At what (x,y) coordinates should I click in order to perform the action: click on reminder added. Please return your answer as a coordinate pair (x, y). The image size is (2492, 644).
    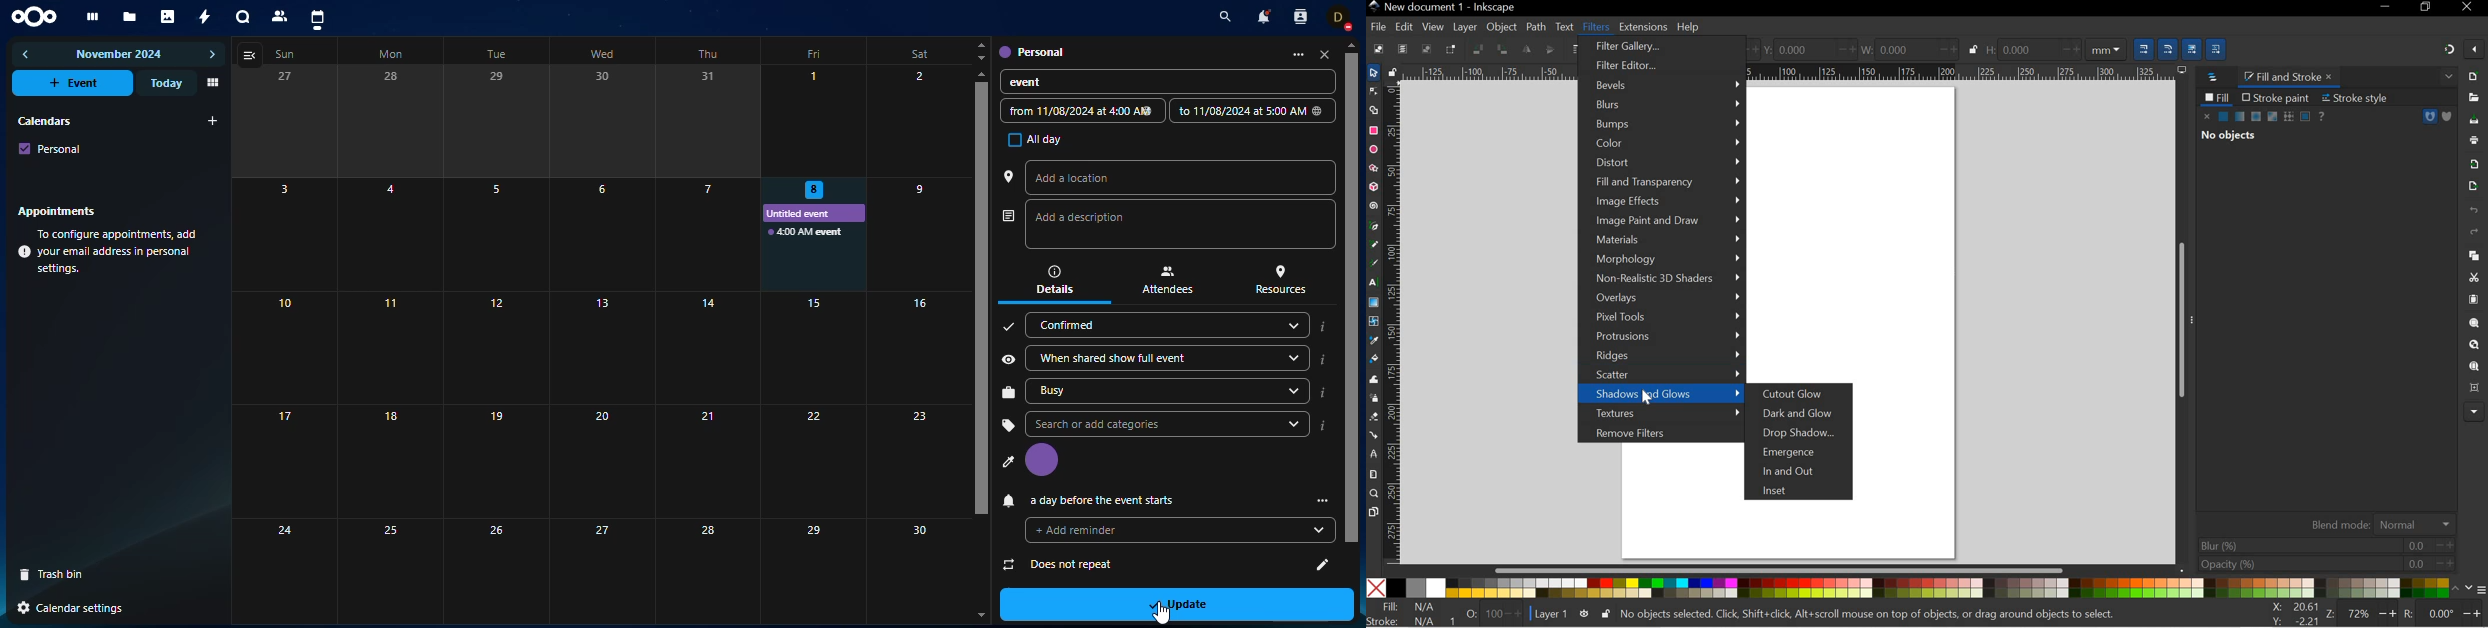
    Looking at the image, I should click on (1104, 499).